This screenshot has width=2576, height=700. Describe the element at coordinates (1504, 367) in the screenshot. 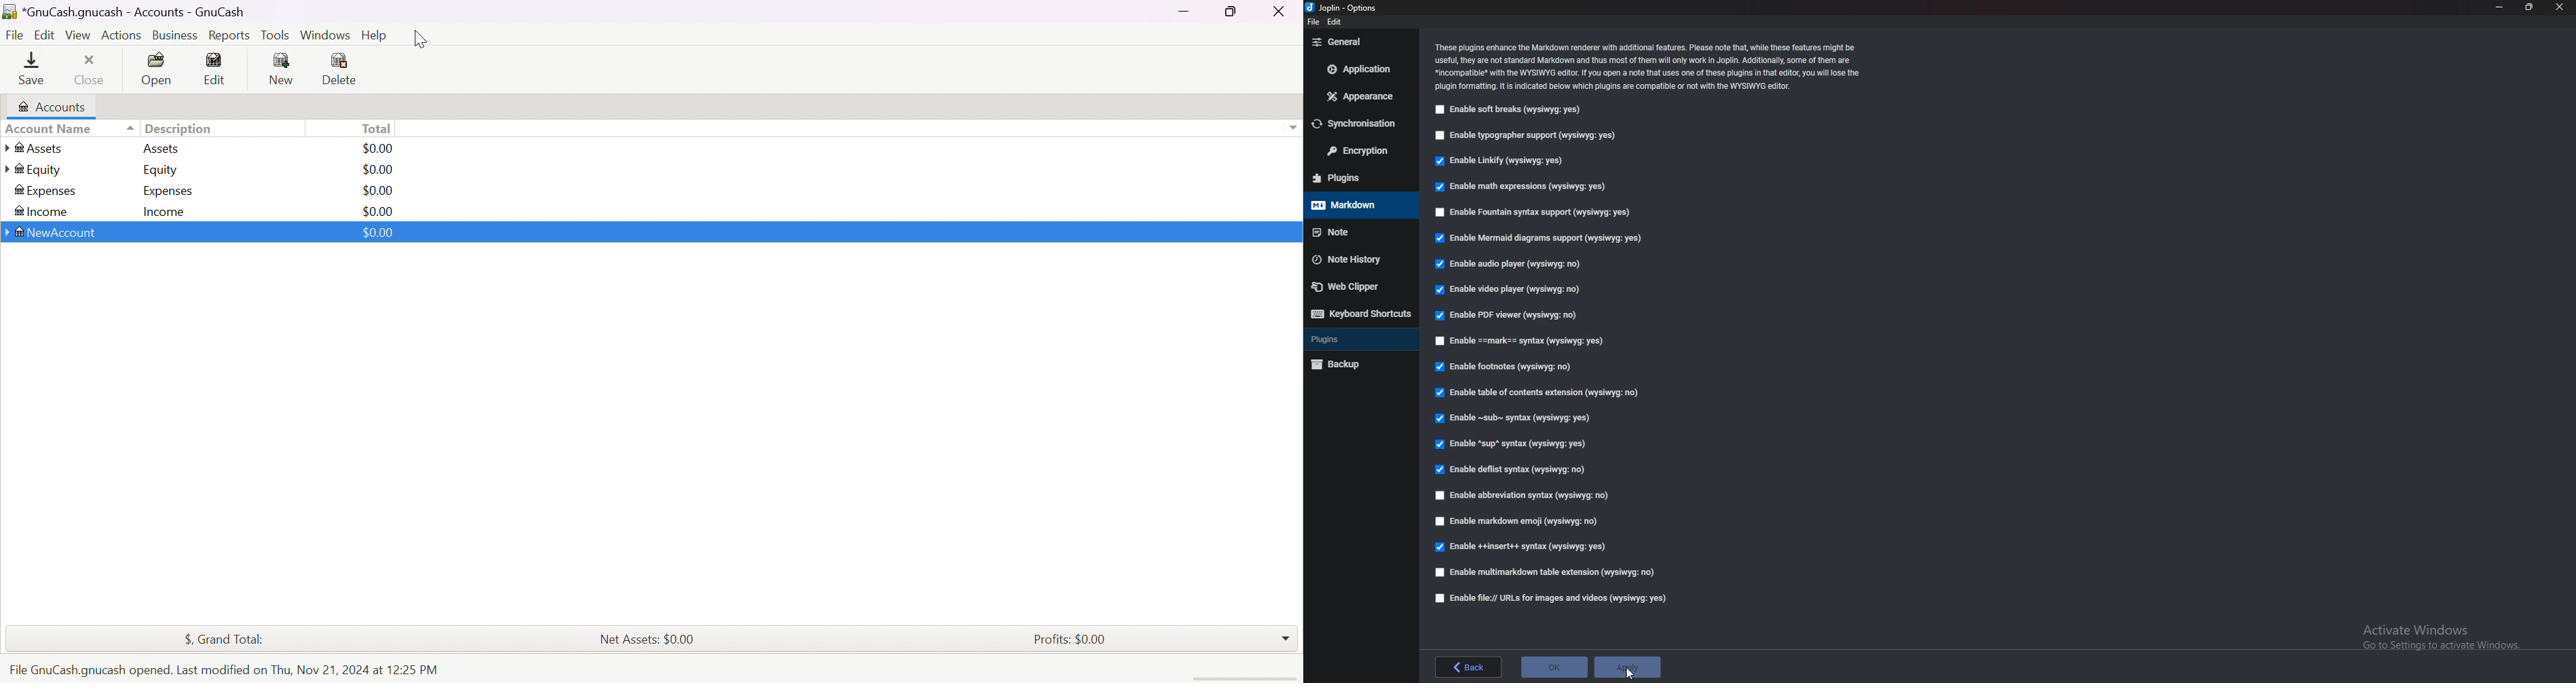

I see `Enable footnotes` at that location.